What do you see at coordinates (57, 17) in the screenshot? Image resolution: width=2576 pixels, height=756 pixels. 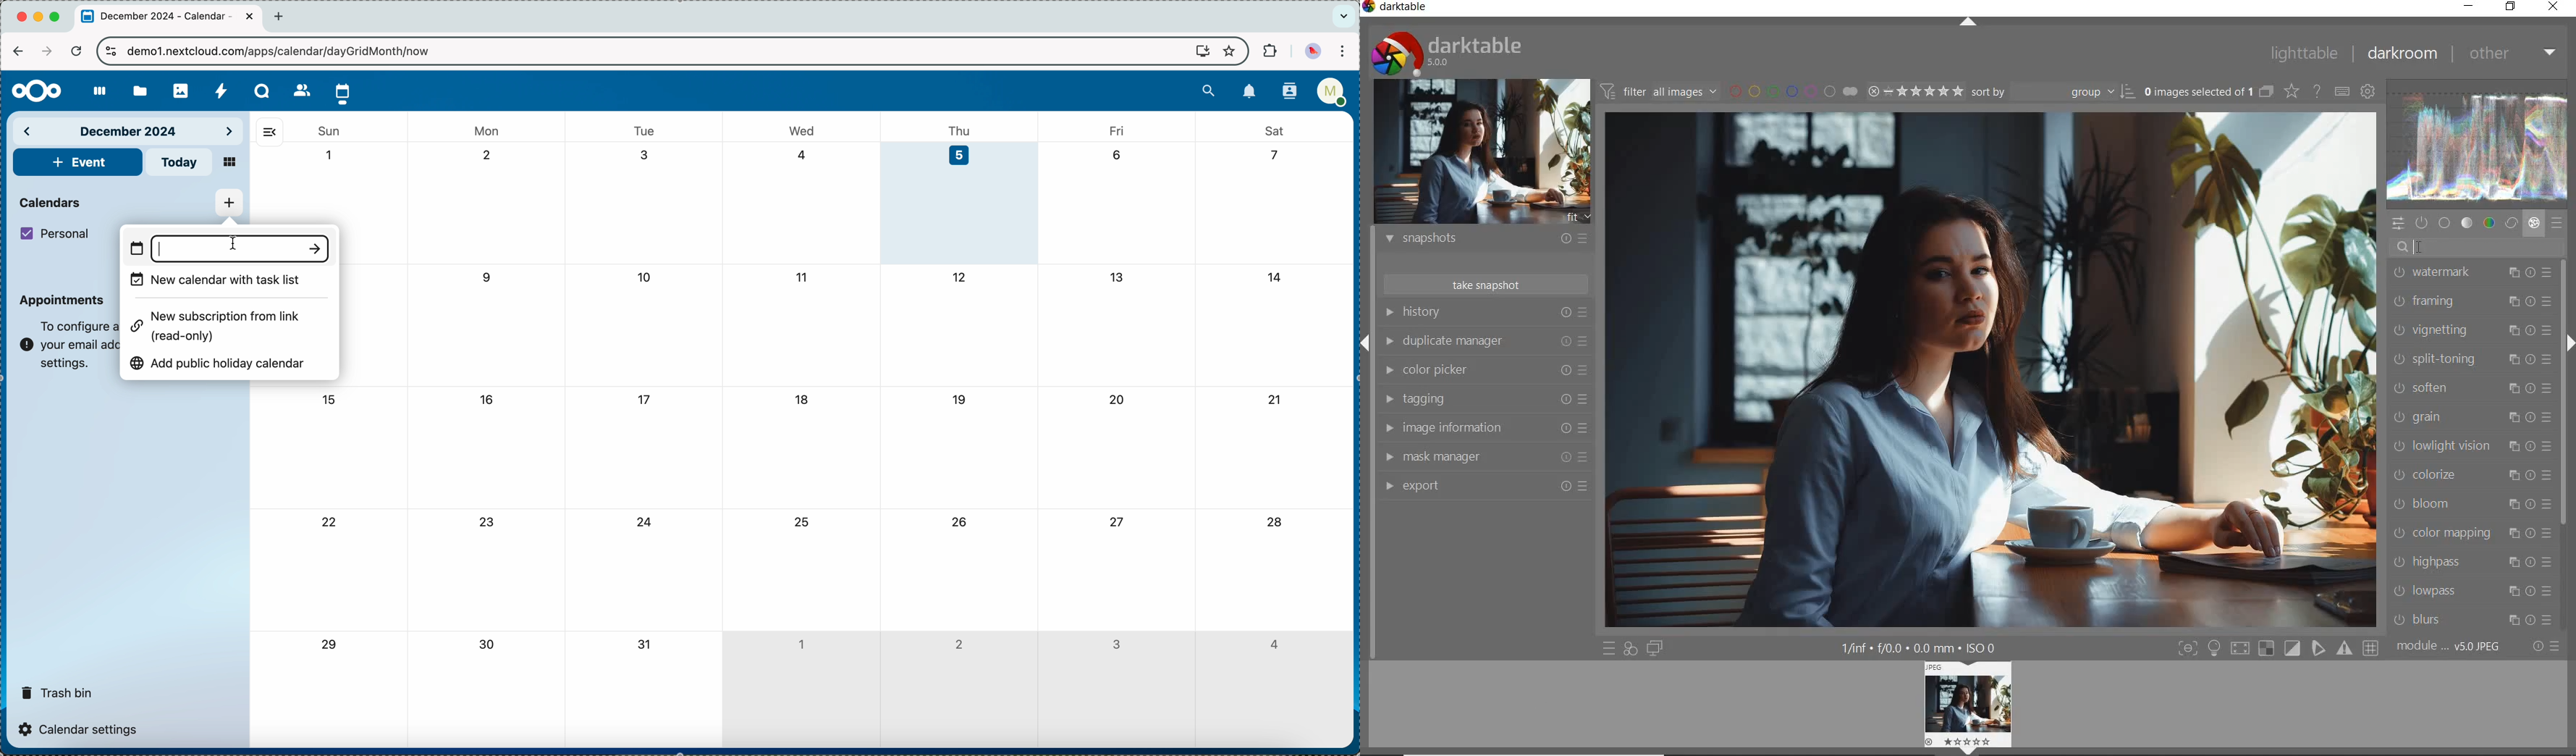 I see `maximize` at bounding box center [57, 17].